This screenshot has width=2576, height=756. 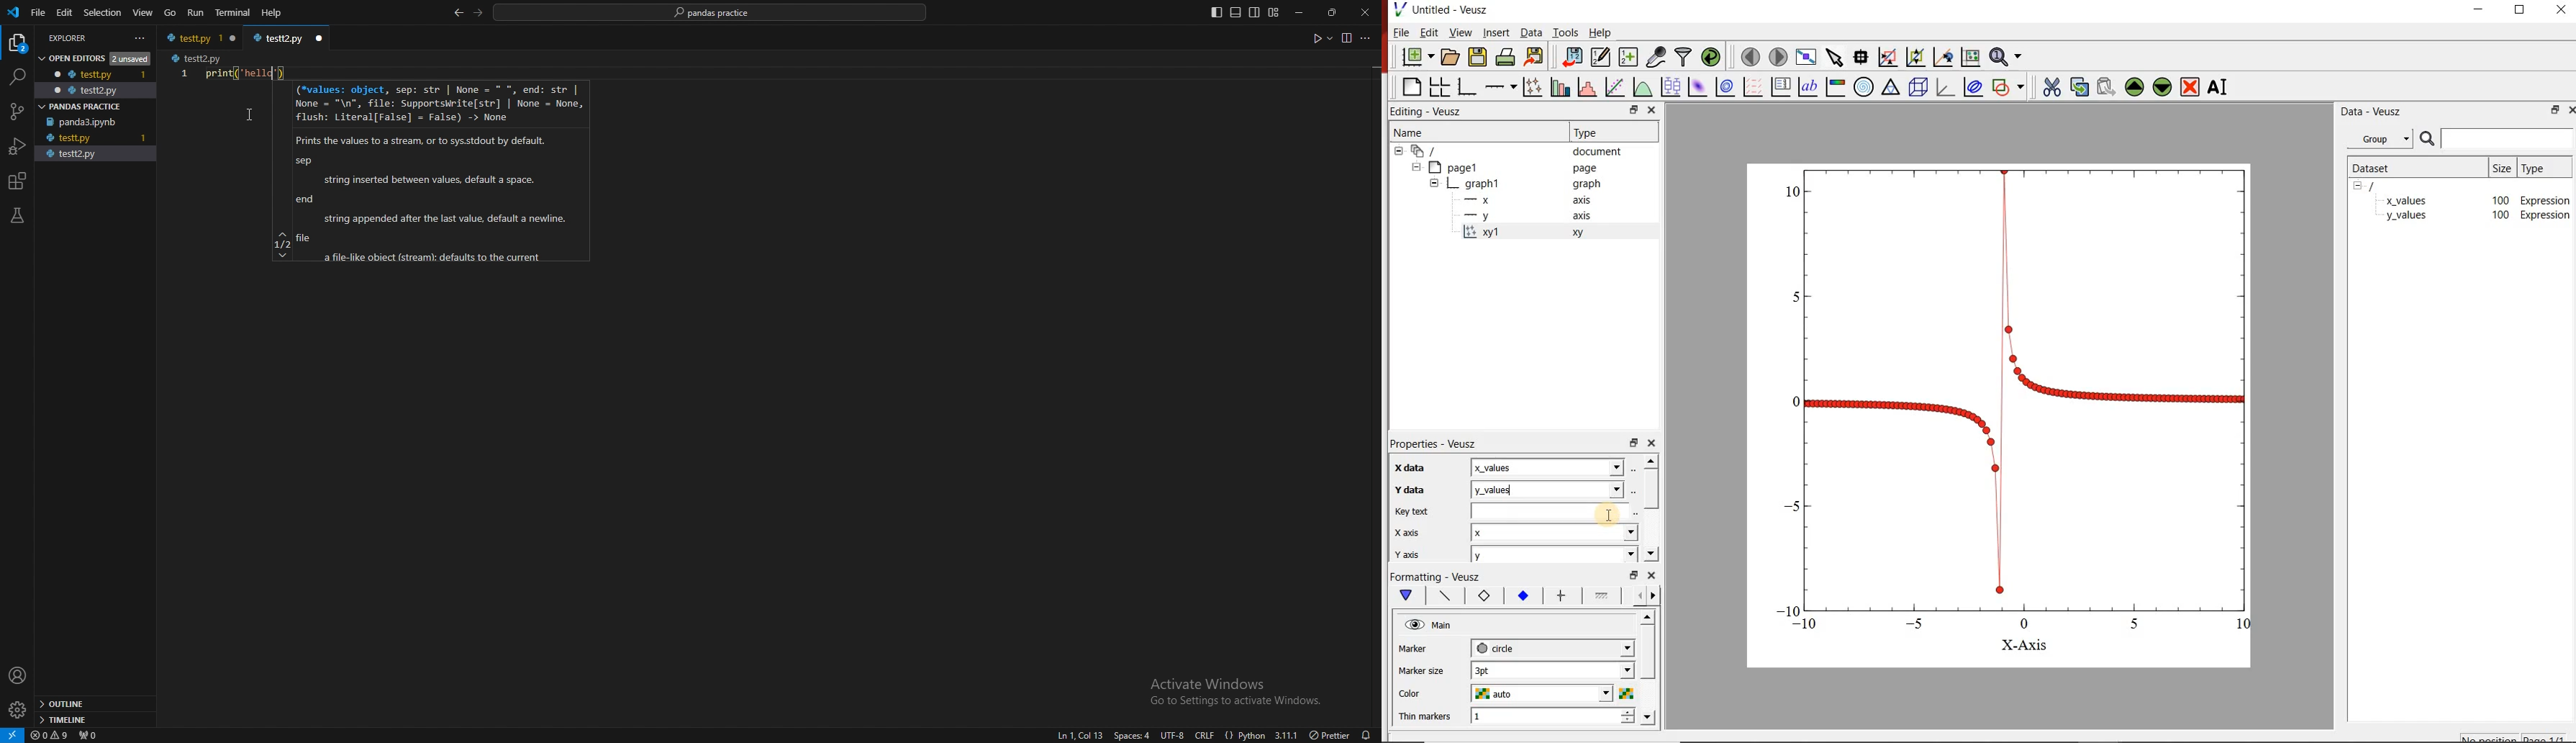 What do you see at coordinates (83, 37) in the screenshot?
I see `explorer` at bounding box center [83, 37].